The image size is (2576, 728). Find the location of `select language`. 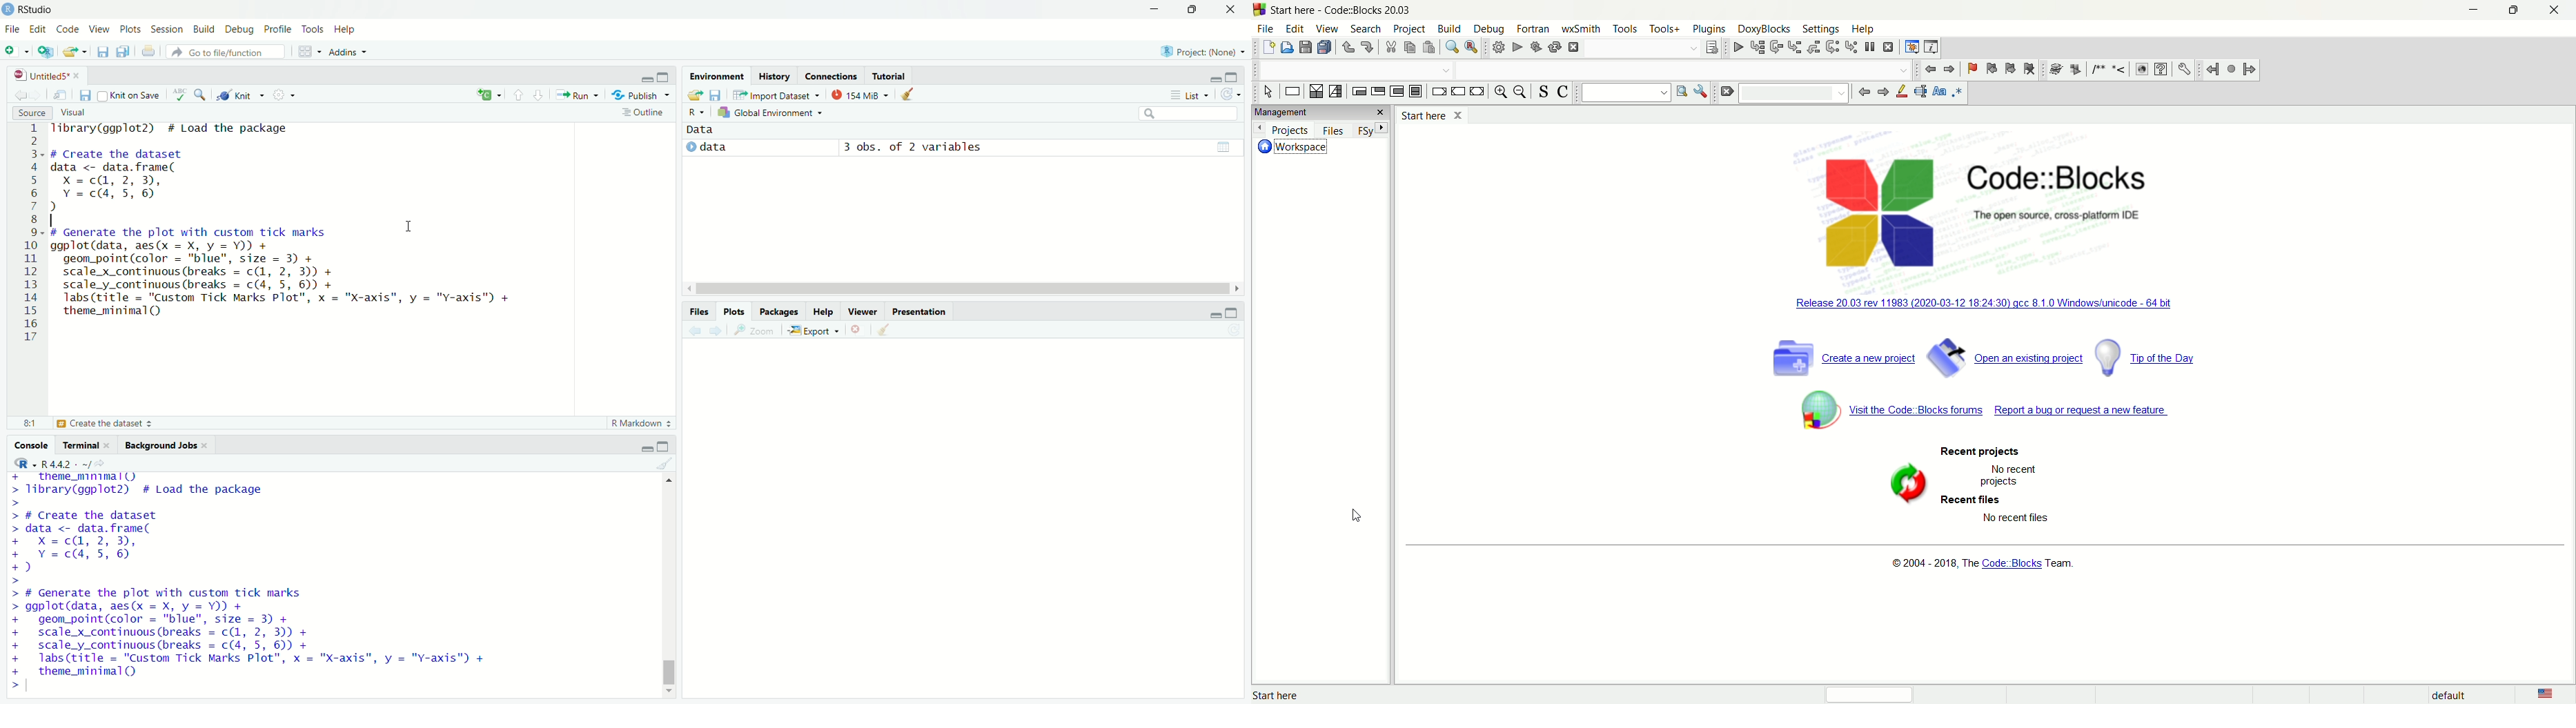

select language is located at coordinates (19, 463).